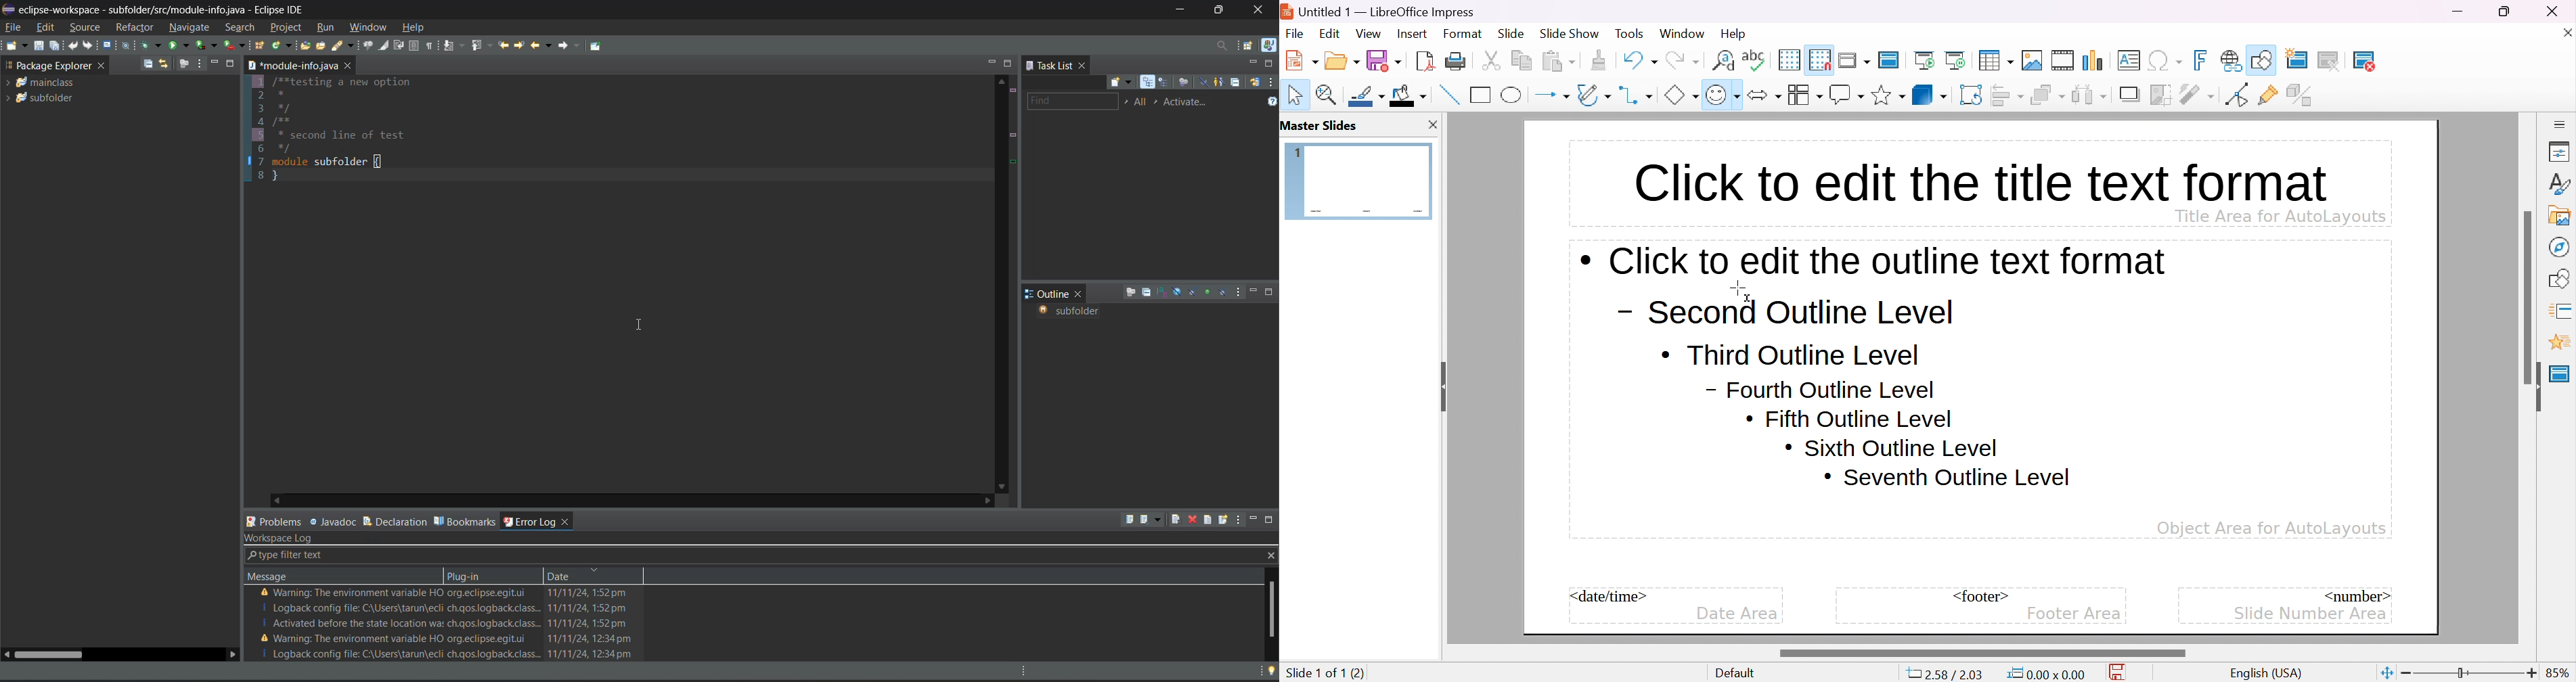 This screenshot has width=2576, height=700. I want to click on third outline level, so click(1790, 354).